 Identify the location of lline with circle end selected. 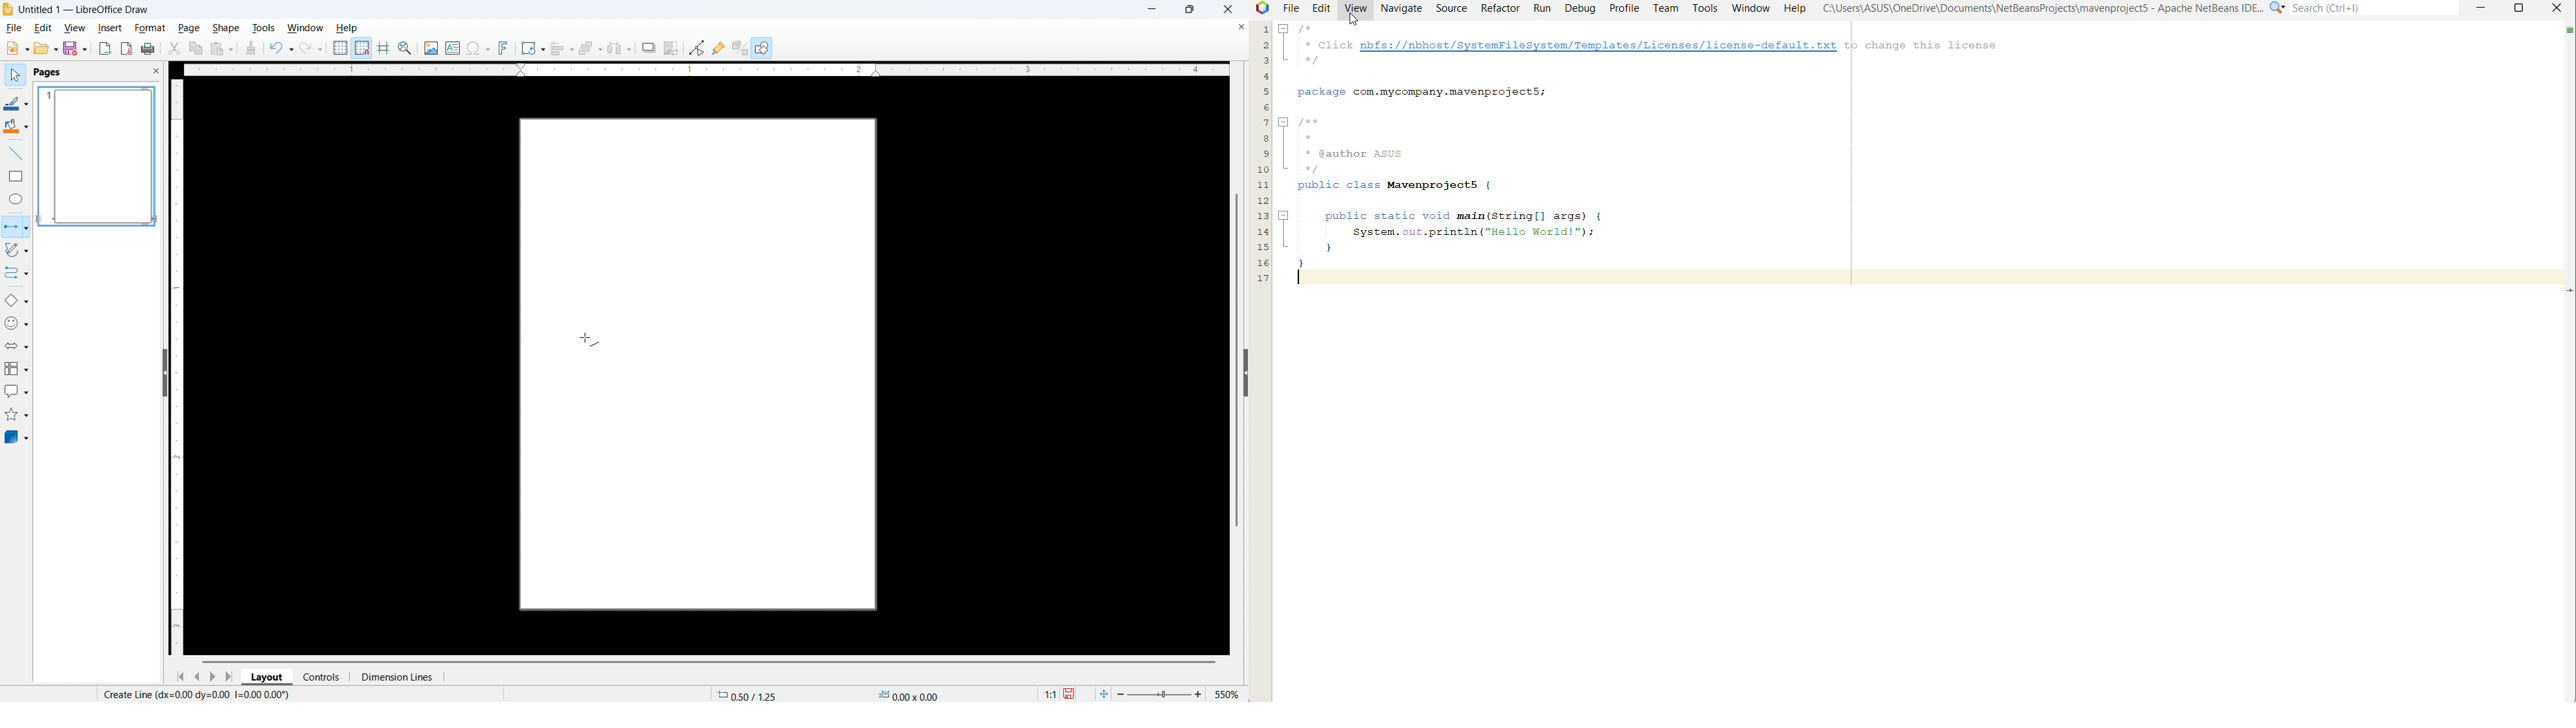
(15, 227).